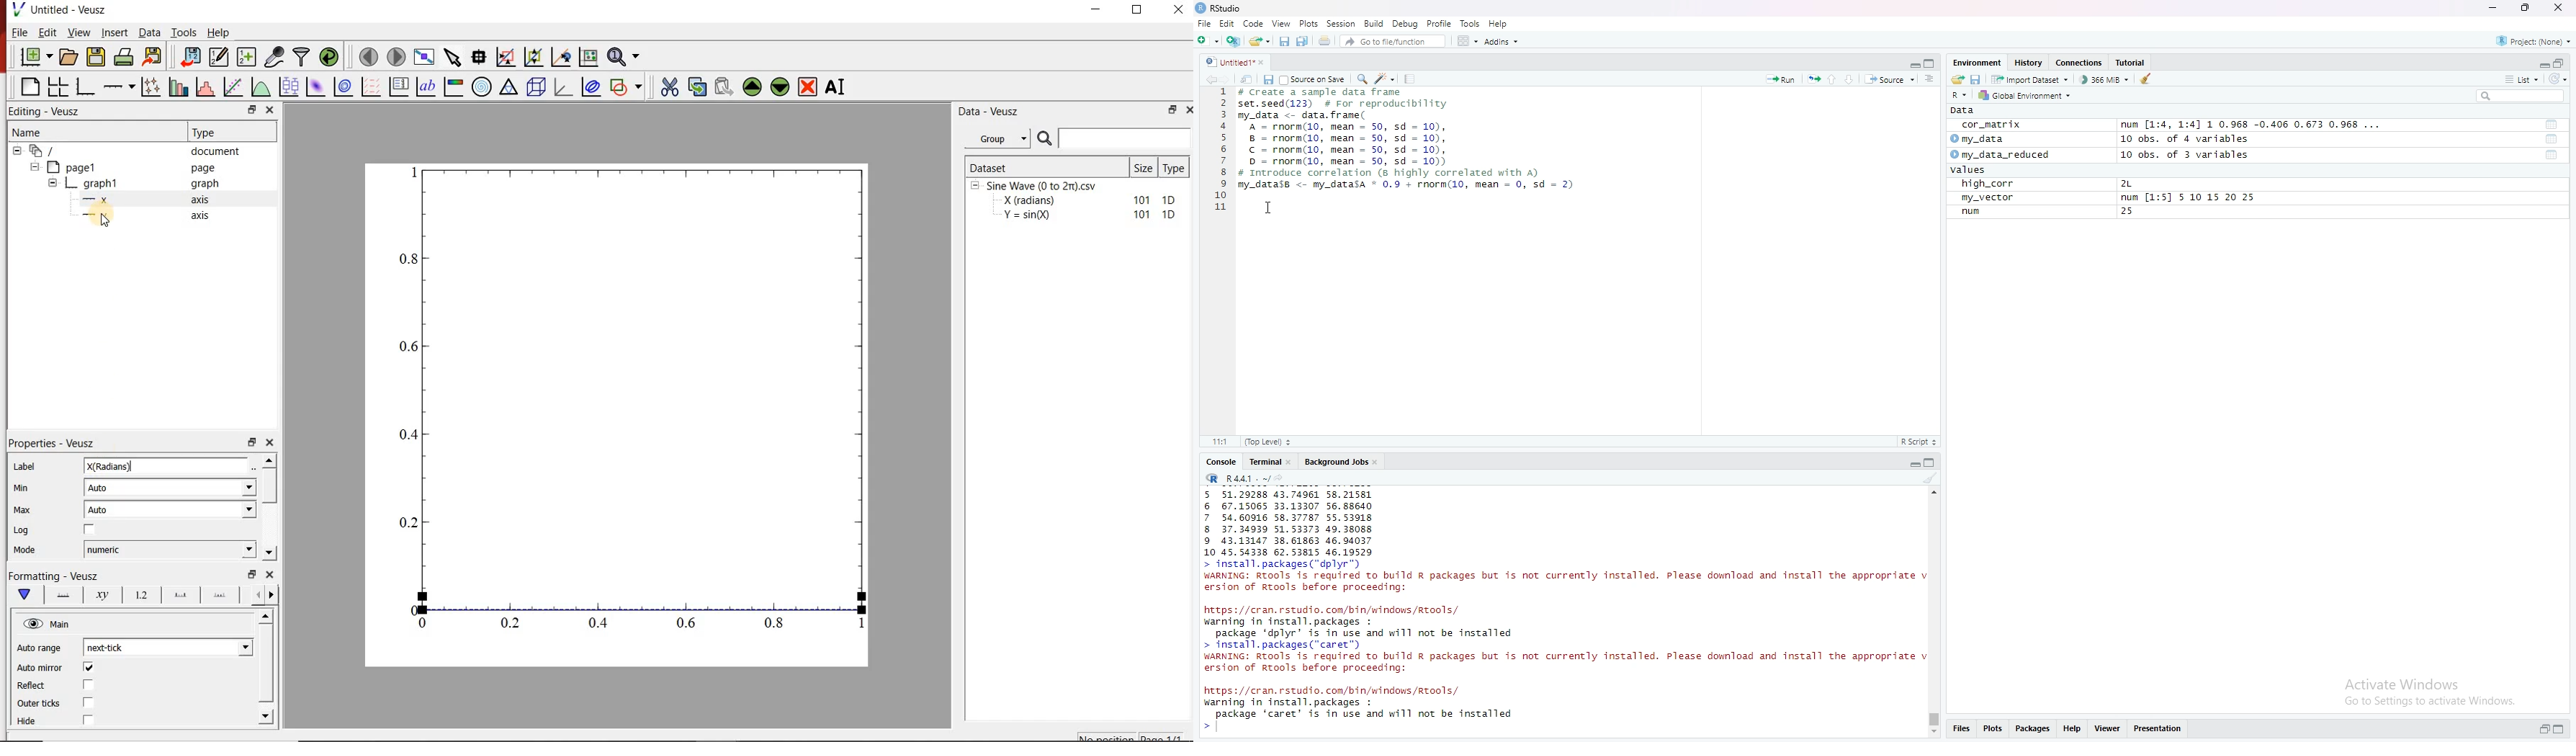  Describe the element at coordinates (216, 151) in the screenshot. I see `document` at that location.